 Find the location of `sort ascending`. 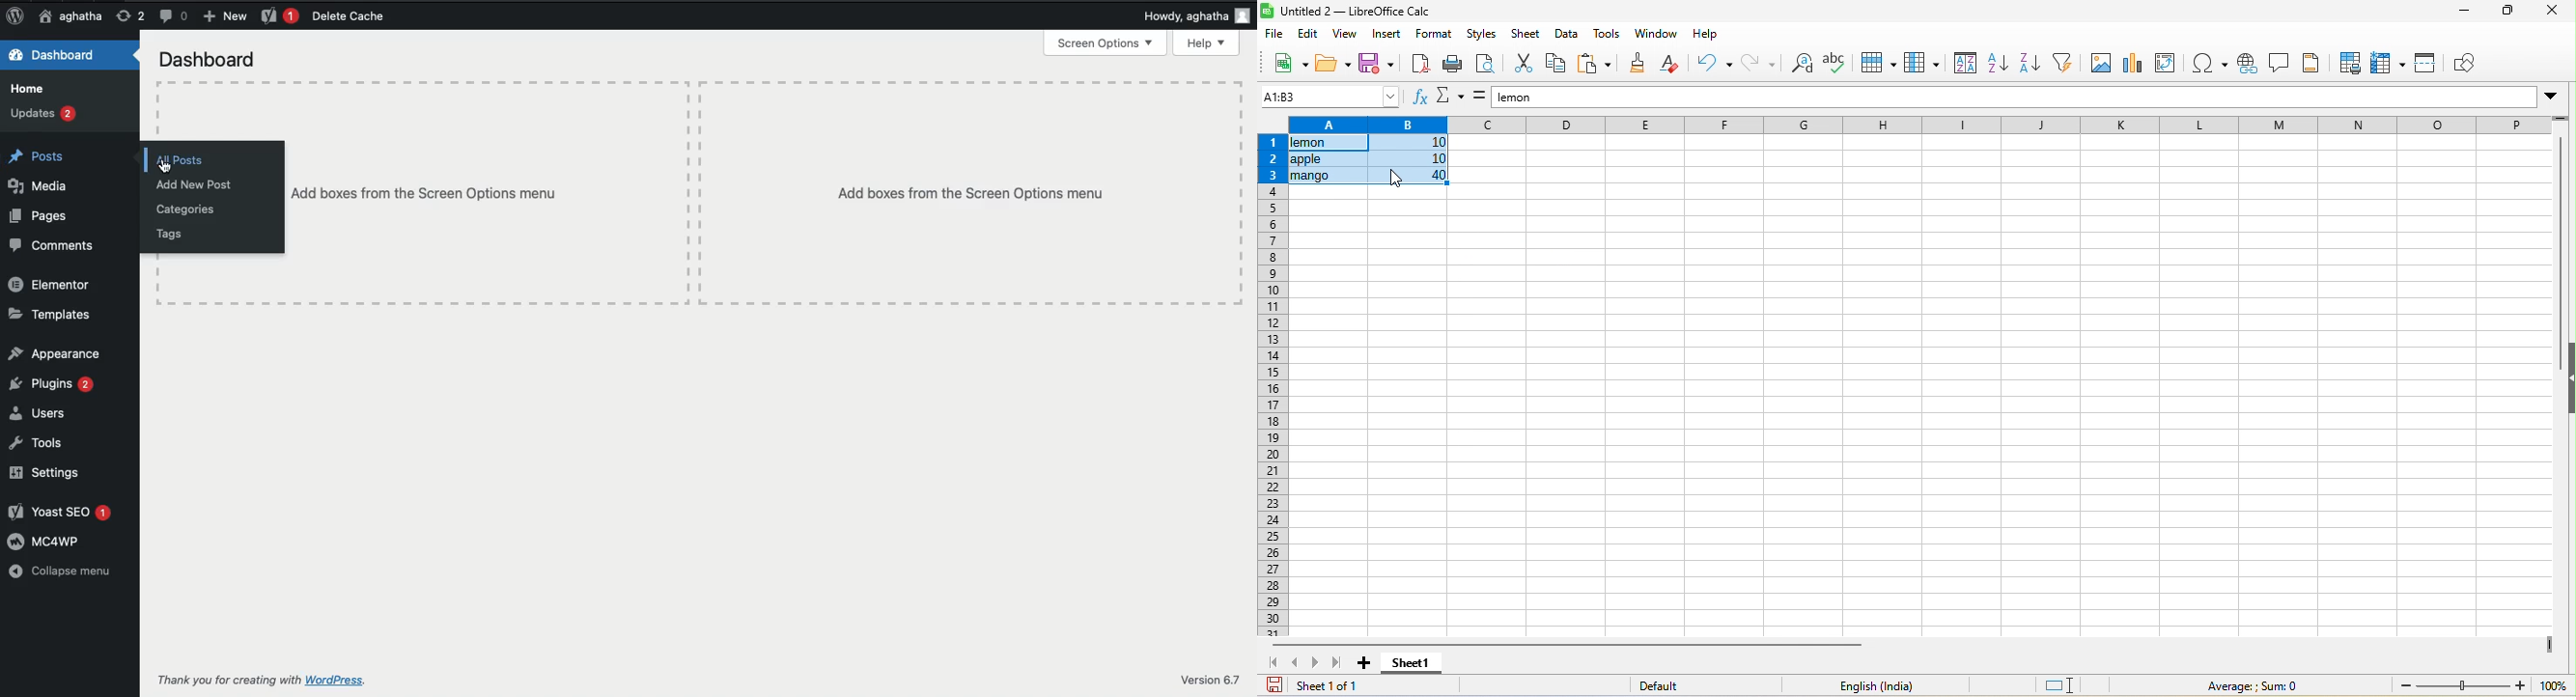

sort ascending is located at coordinates (2001, 65).